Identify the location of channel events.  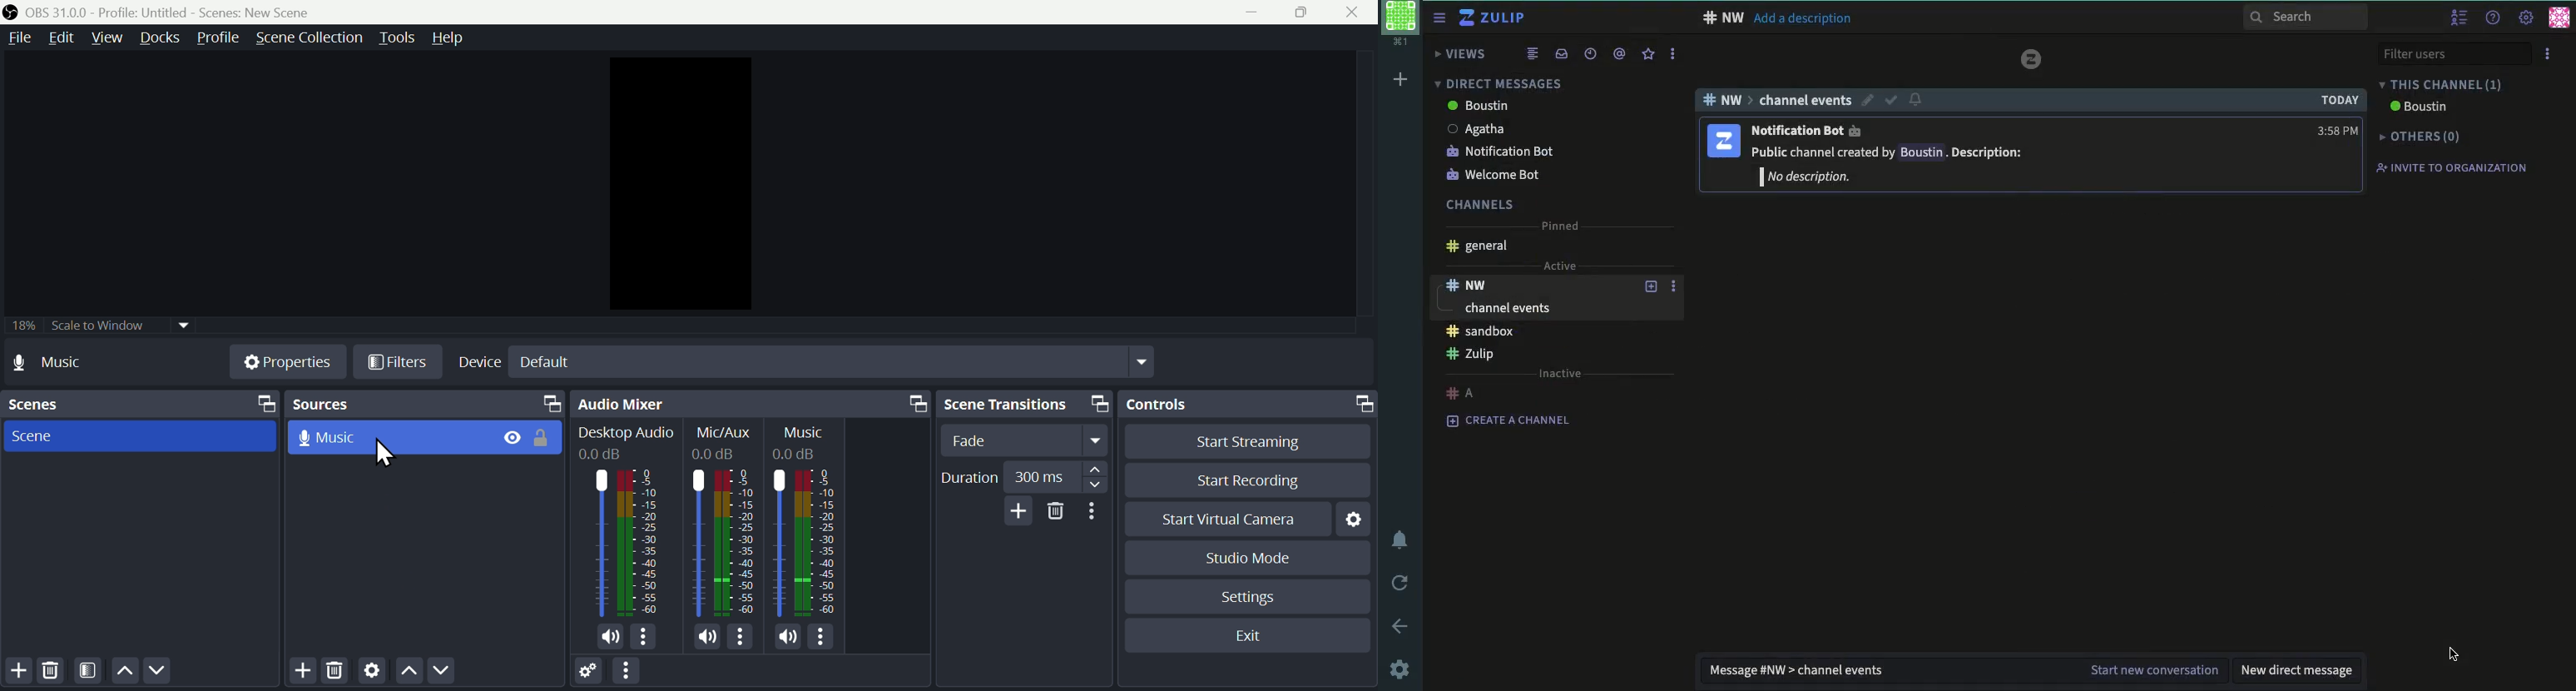
(1774, 100).